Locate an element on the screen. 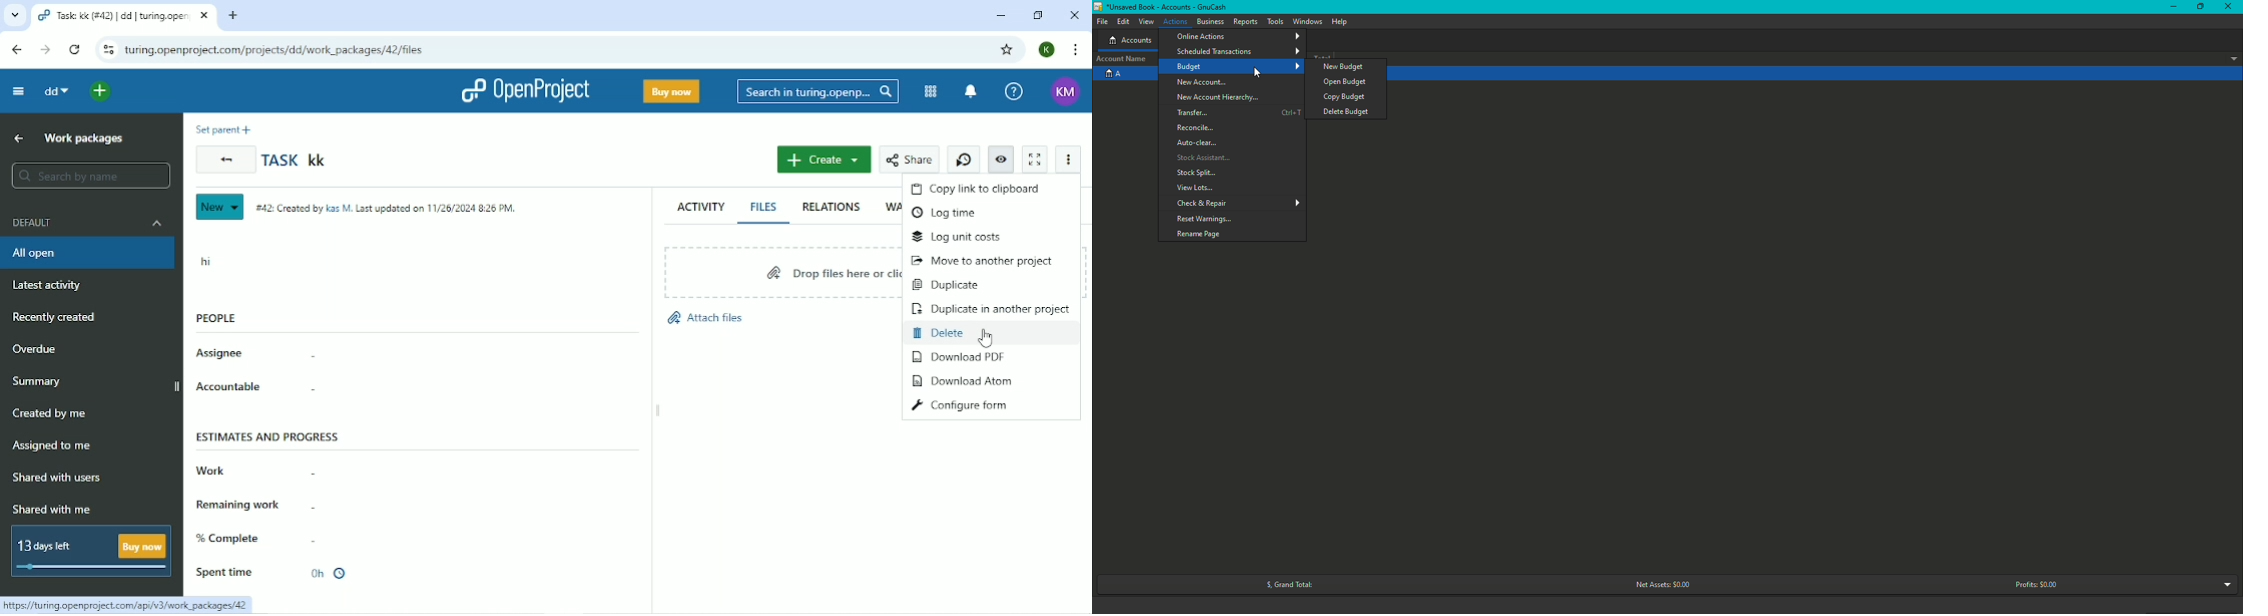 Image resolution: width=2268 pixels, height=616 pixels. Stock Splits is located at coordinates (1196, 173).